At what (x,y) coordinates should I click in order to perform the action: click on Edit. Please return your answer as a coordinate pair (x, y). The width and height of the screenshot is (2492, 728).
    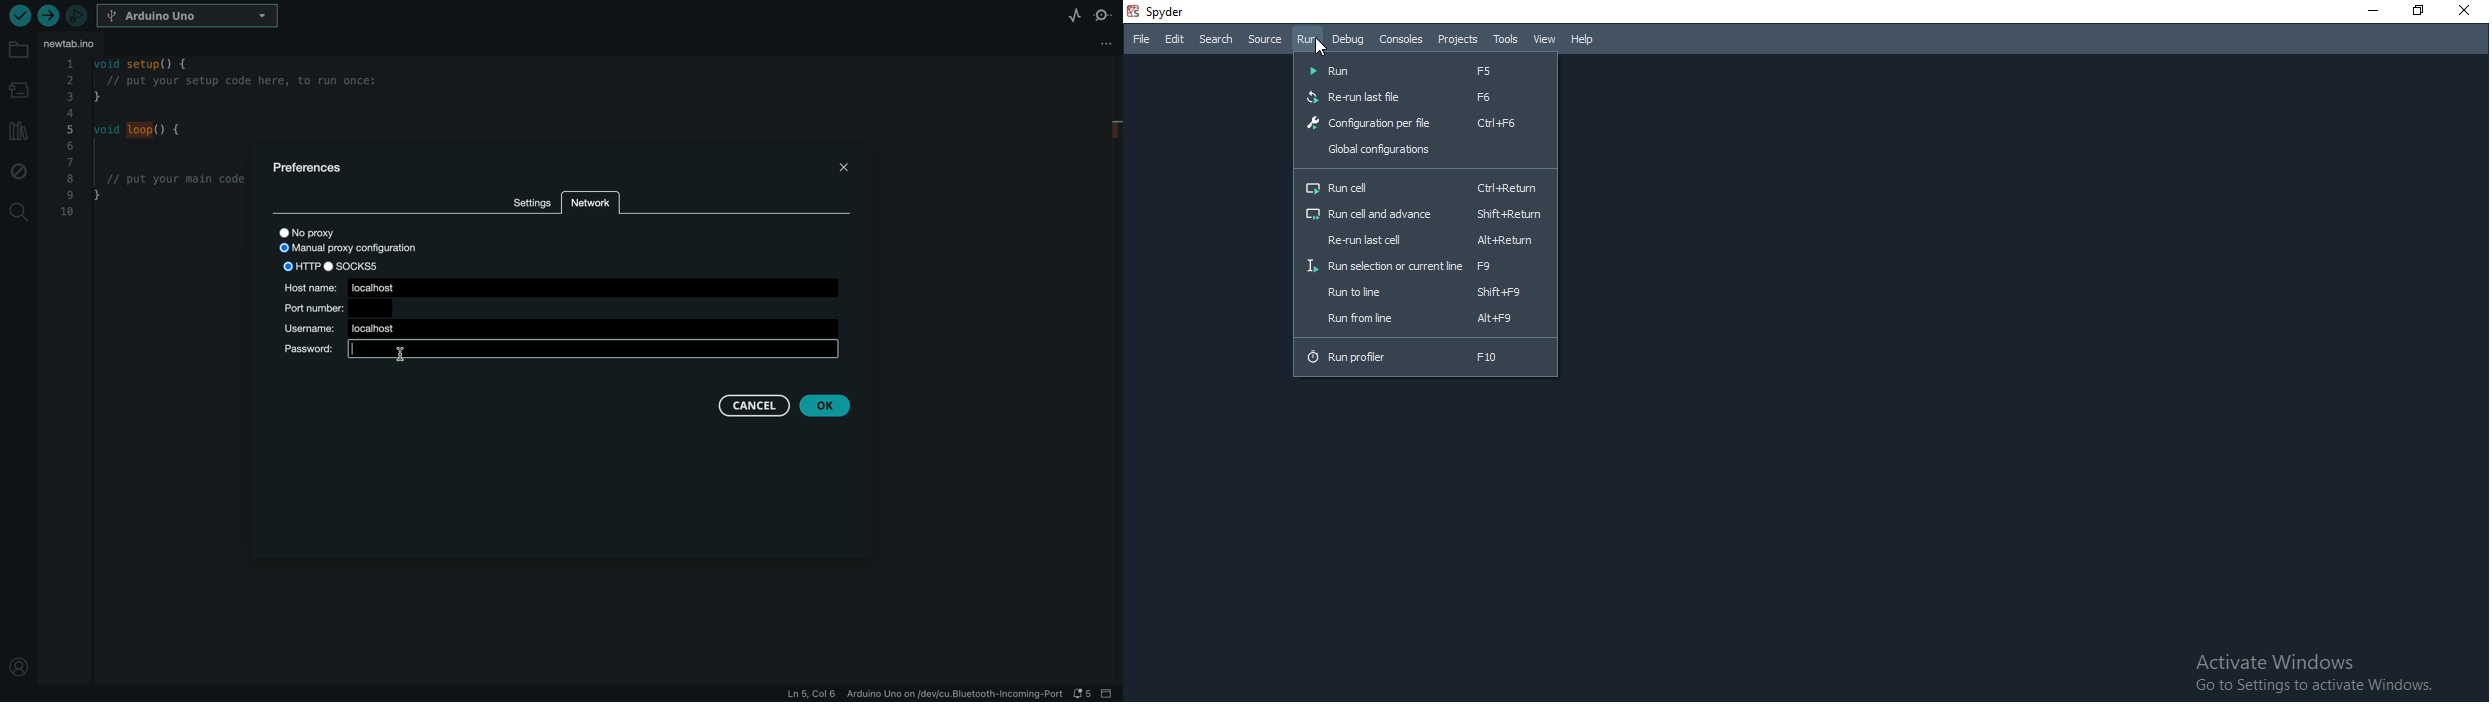
    Looking at the image, I should click on (1175, 39).